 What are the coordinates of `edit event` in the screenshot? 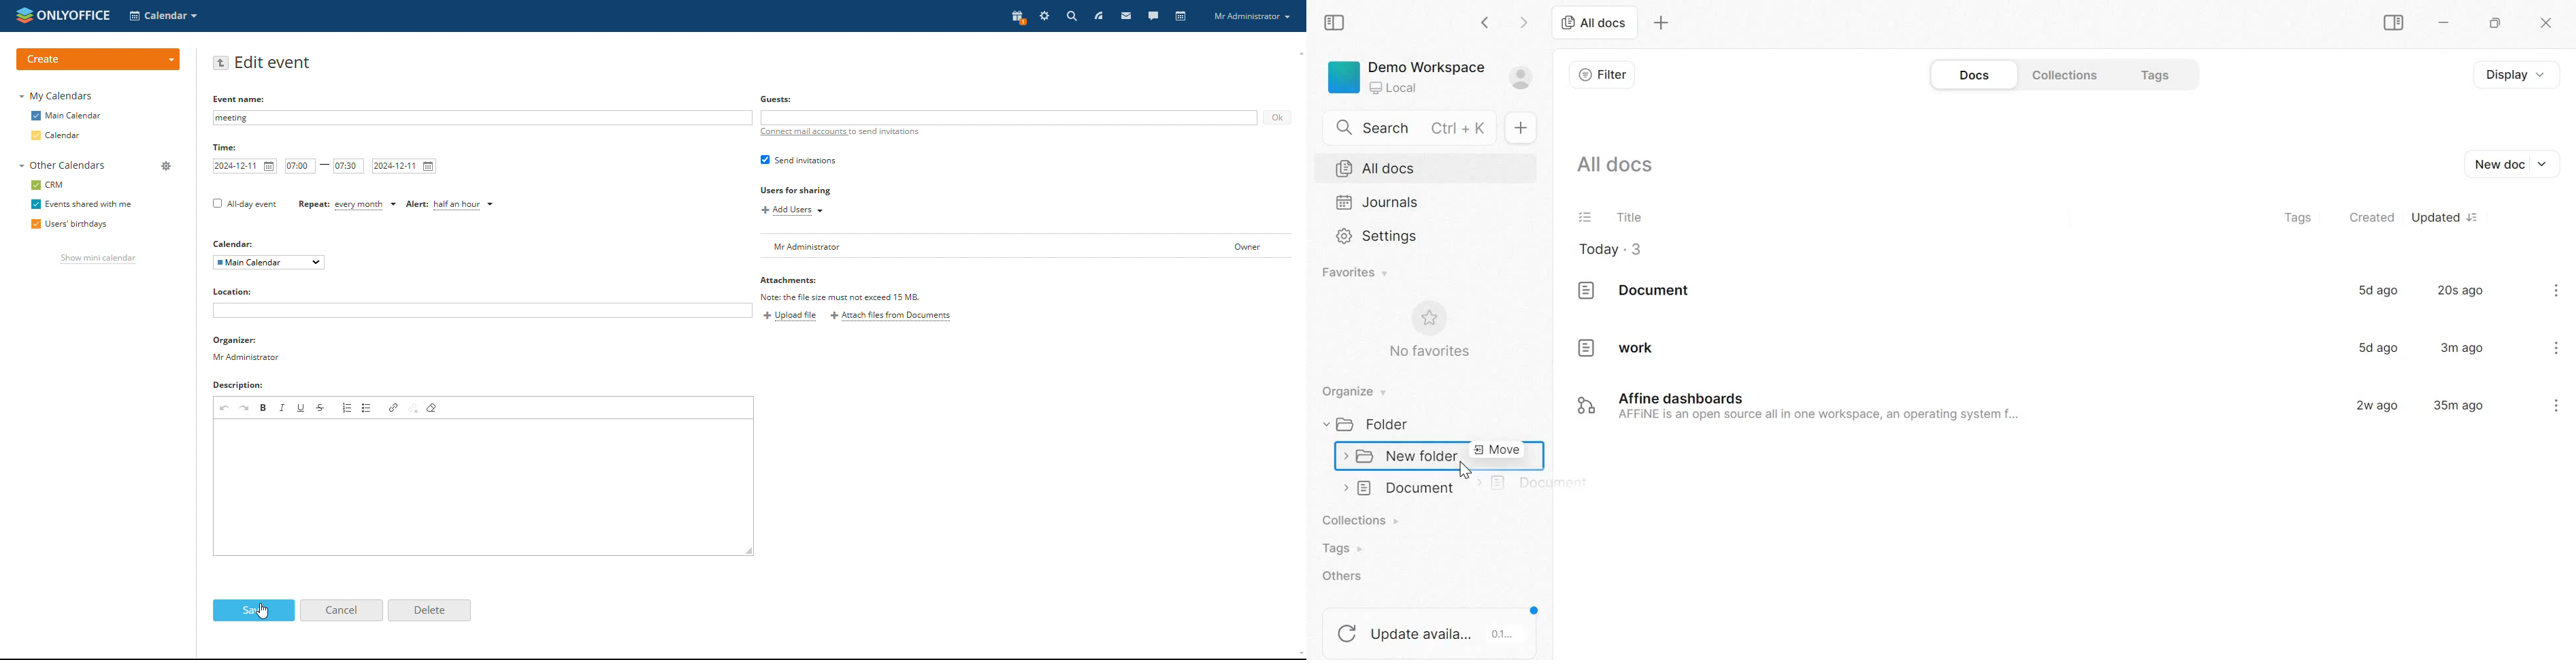 It's located at (275, 63).